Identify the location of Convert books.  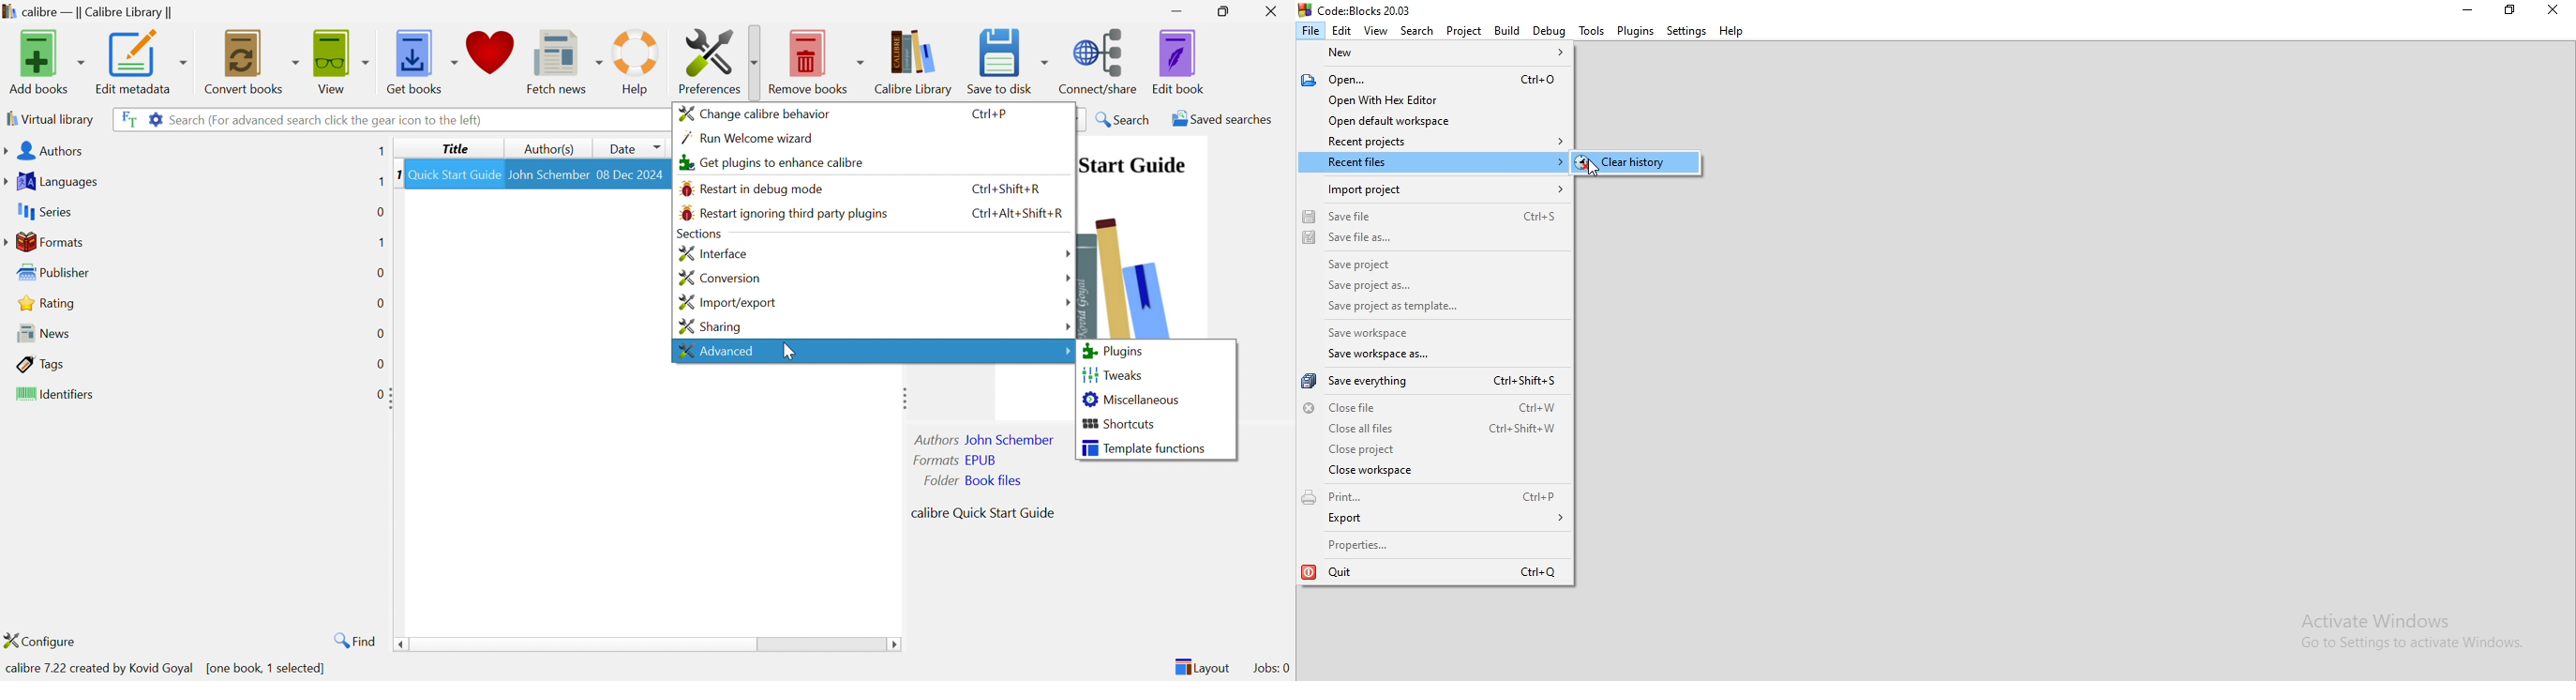
(250, 60).